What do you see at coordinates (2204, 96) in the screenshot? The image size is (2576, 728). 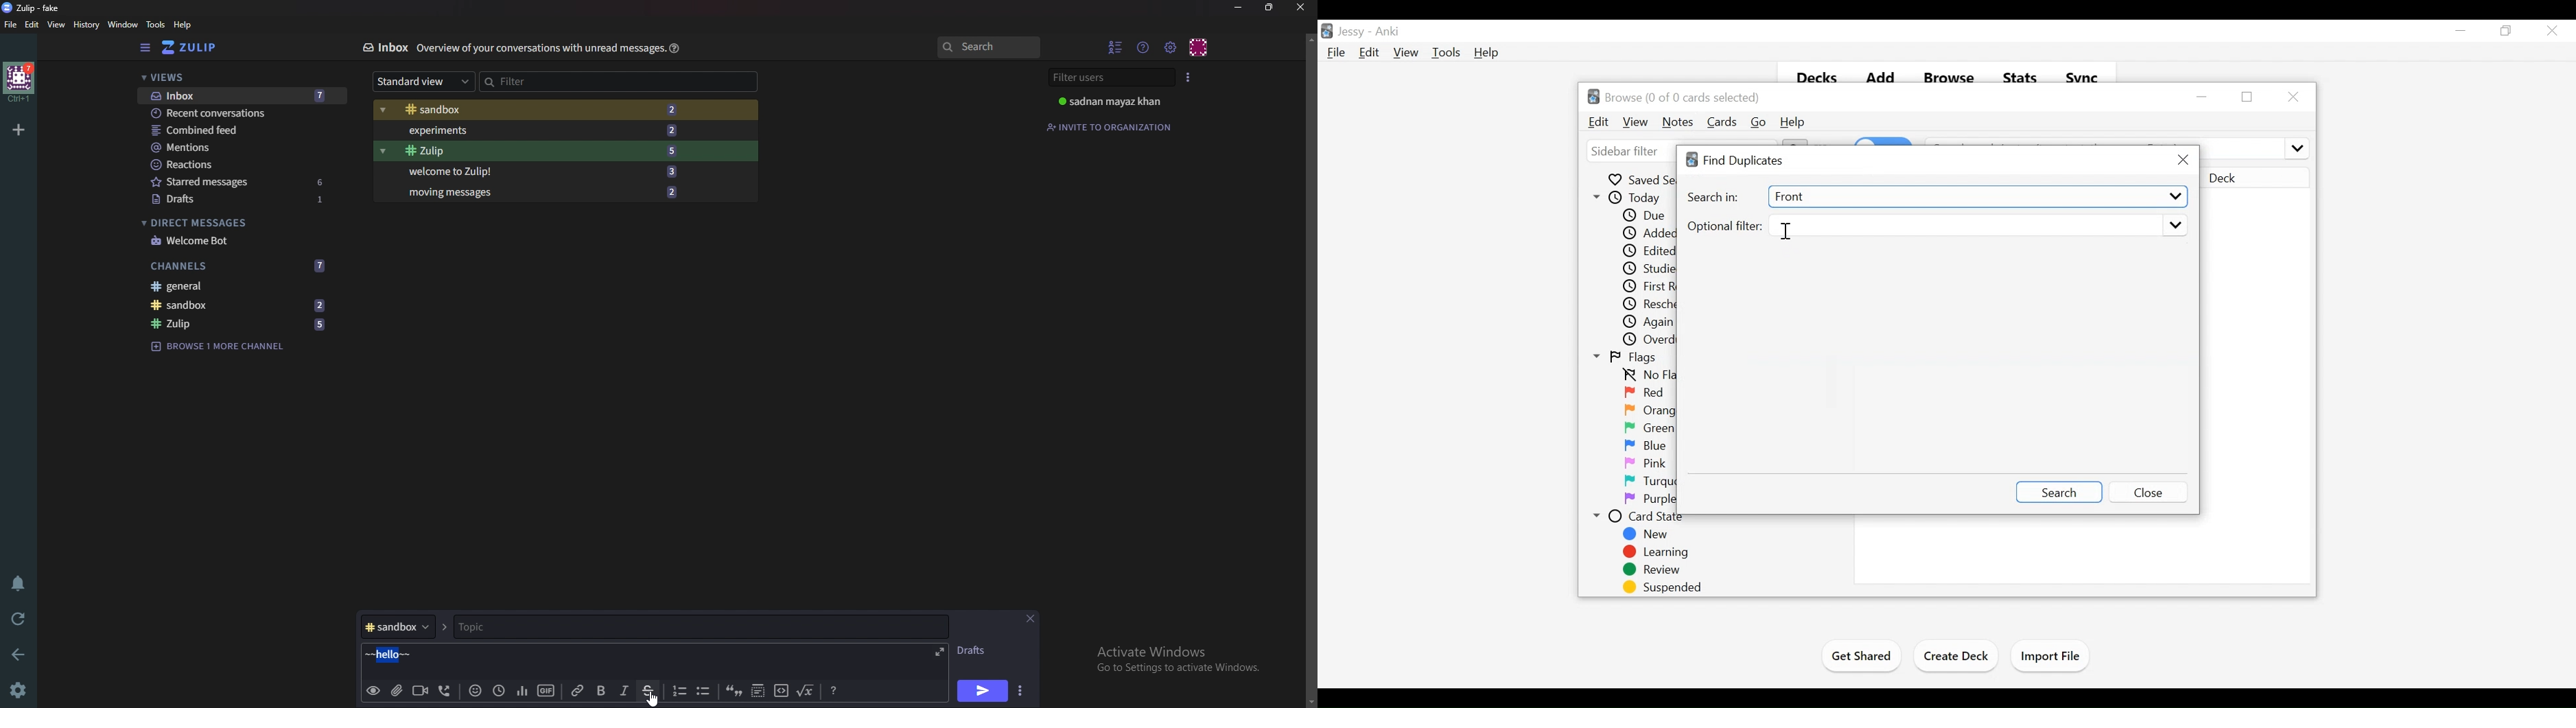 I see `minimize` at bounding box center [2204, 96].